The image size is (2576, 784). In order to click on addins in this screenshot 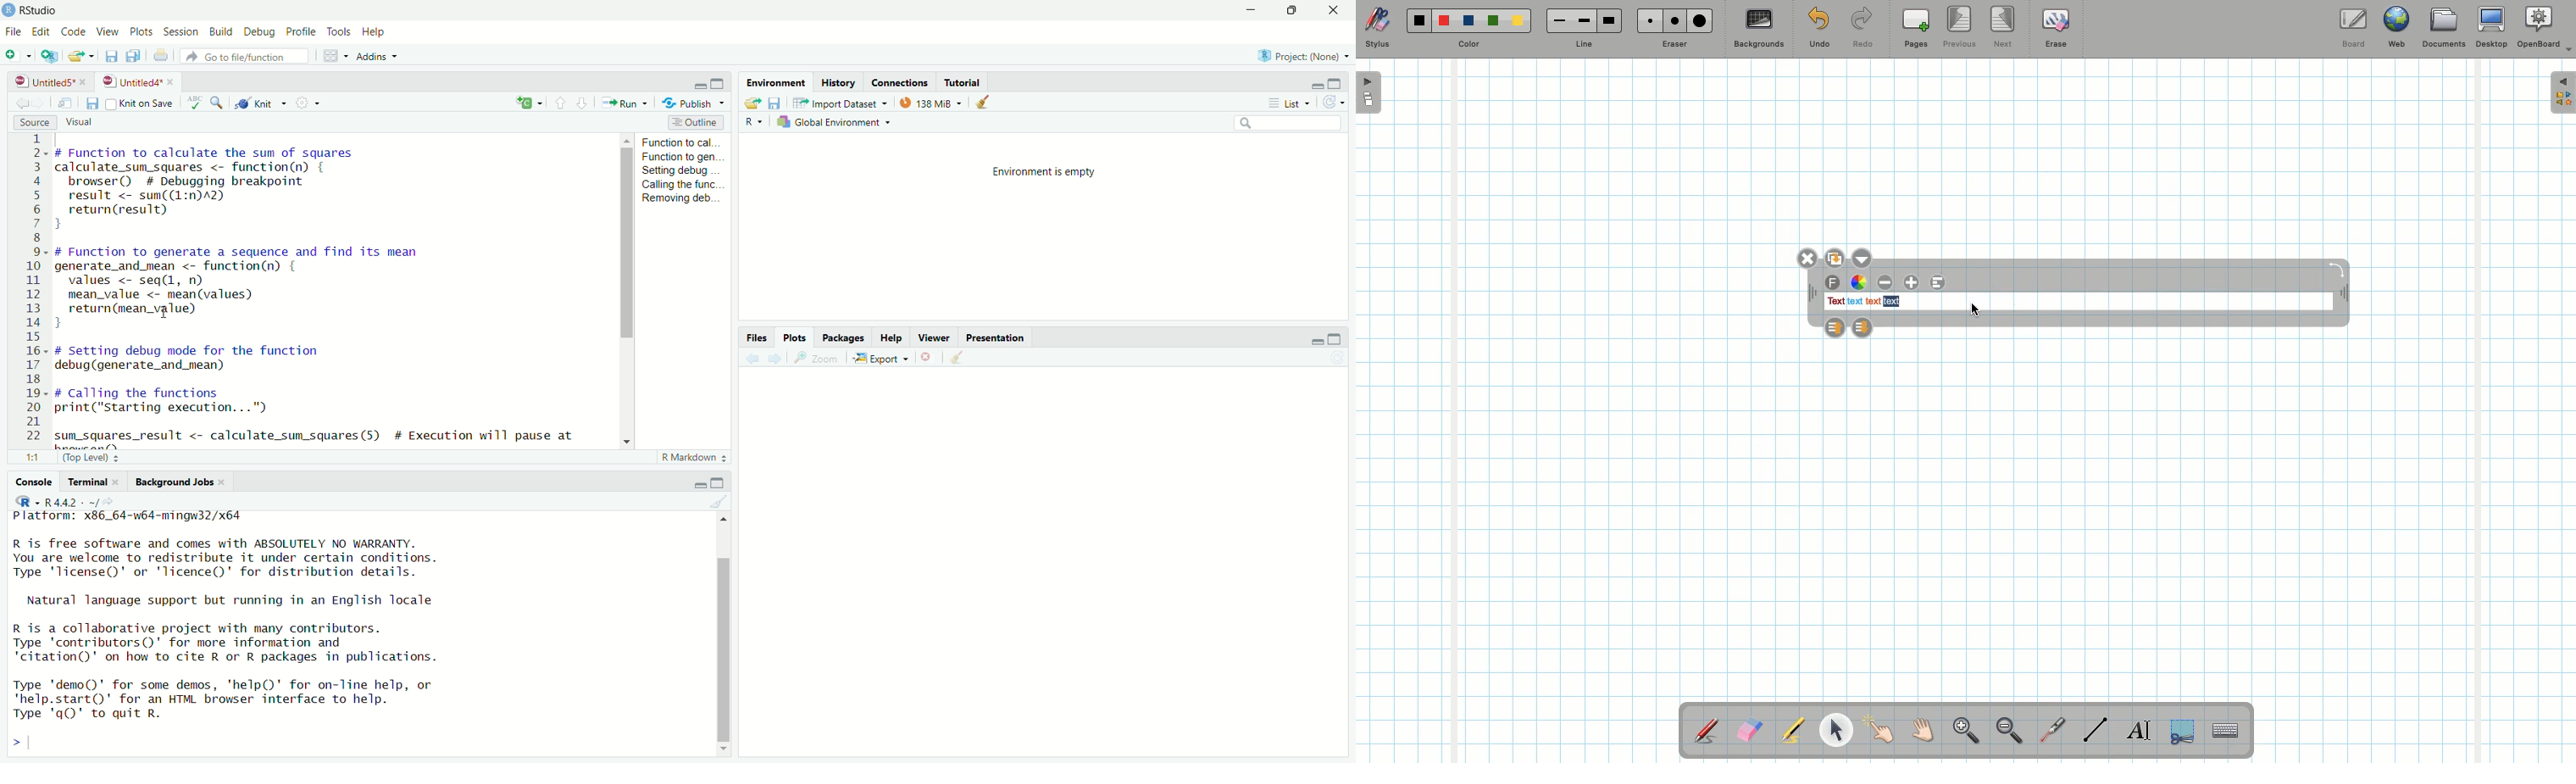, I will do `click(378, 54)`.